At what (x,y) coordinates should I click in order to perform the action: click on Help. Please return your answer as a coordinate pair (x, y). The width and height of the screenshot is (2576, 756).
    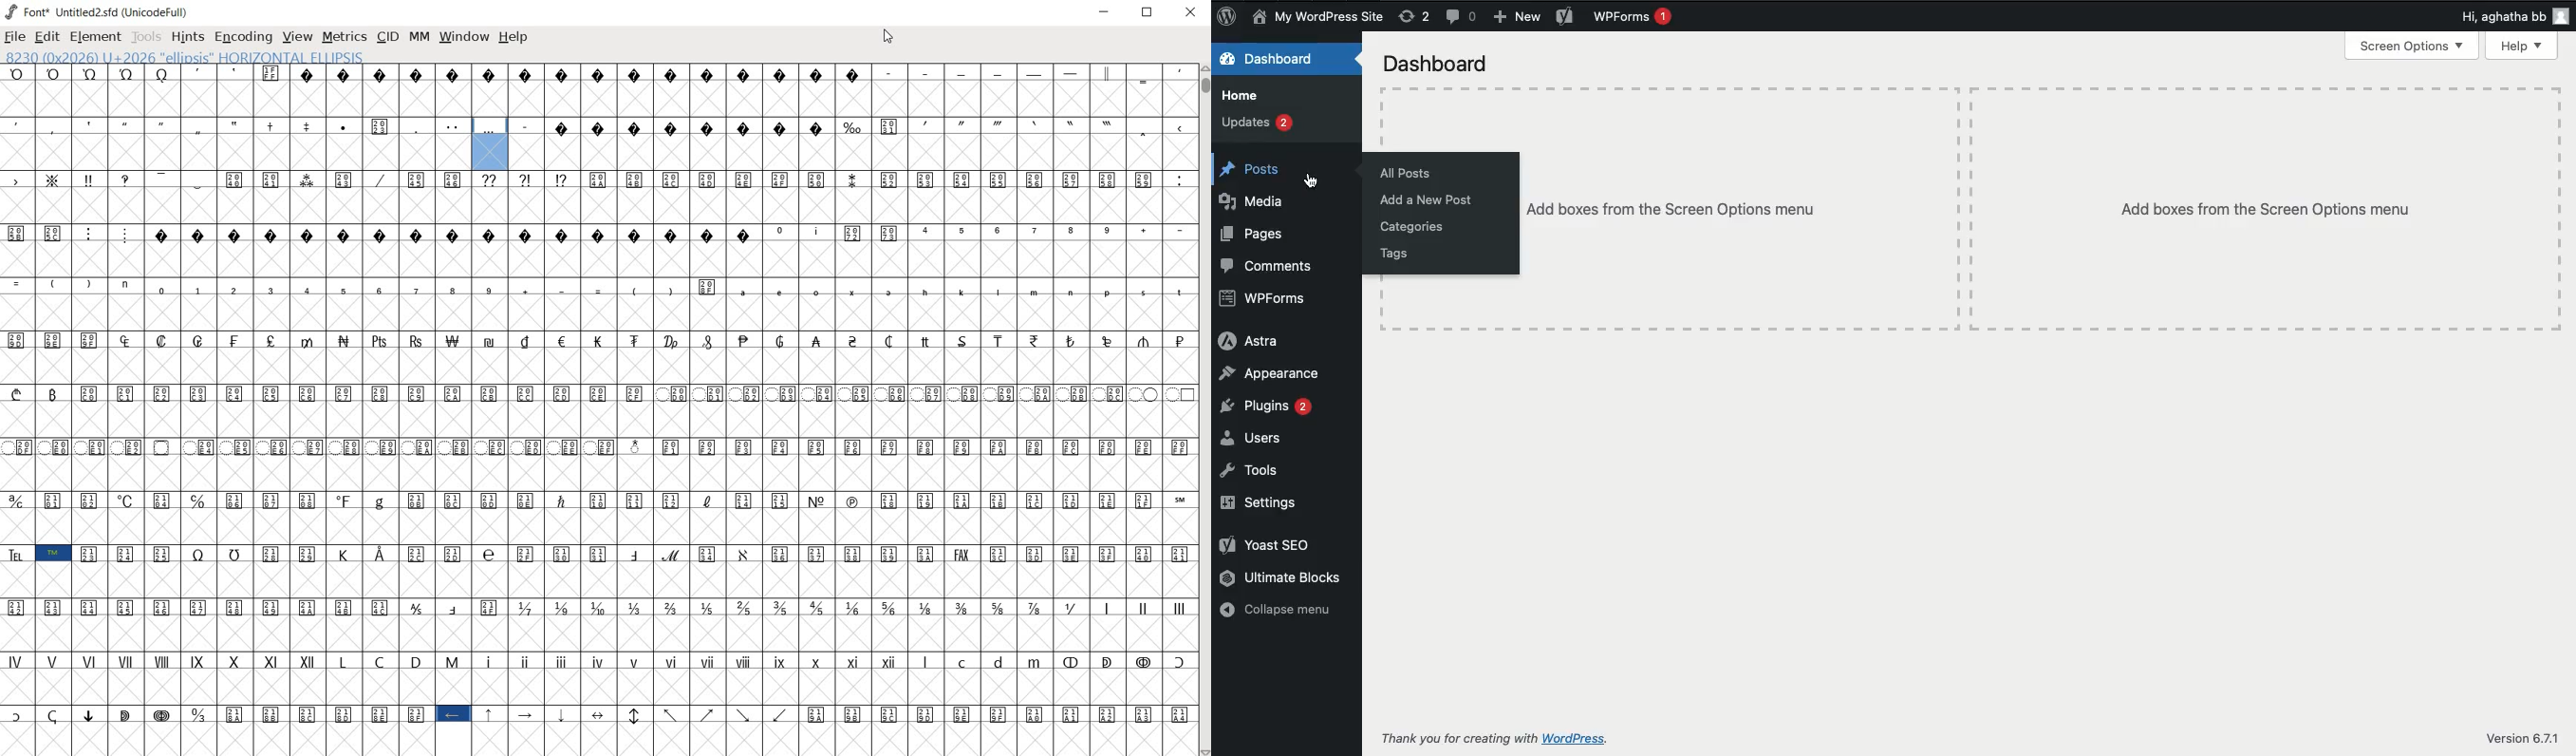
    Looking at the image, I should click on (2522, 47).